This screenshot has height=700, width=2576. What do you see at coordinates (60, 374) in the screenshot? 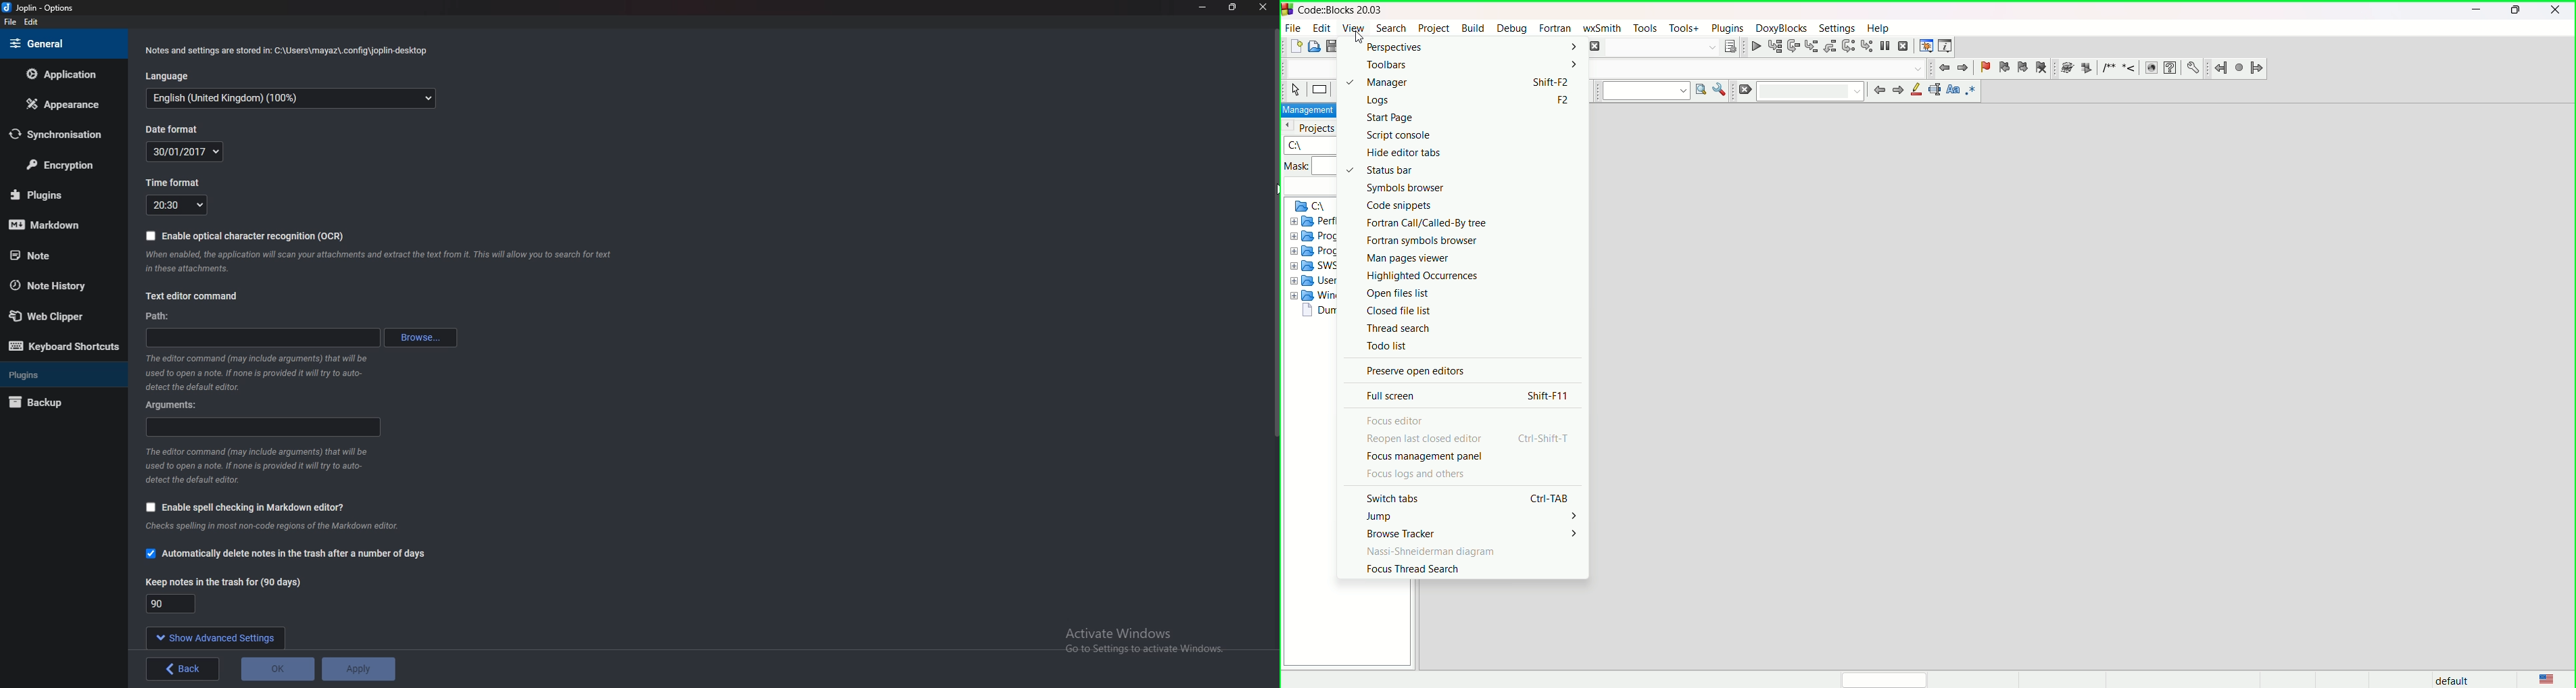
I see `plugins` at bounding box center [60, 374].